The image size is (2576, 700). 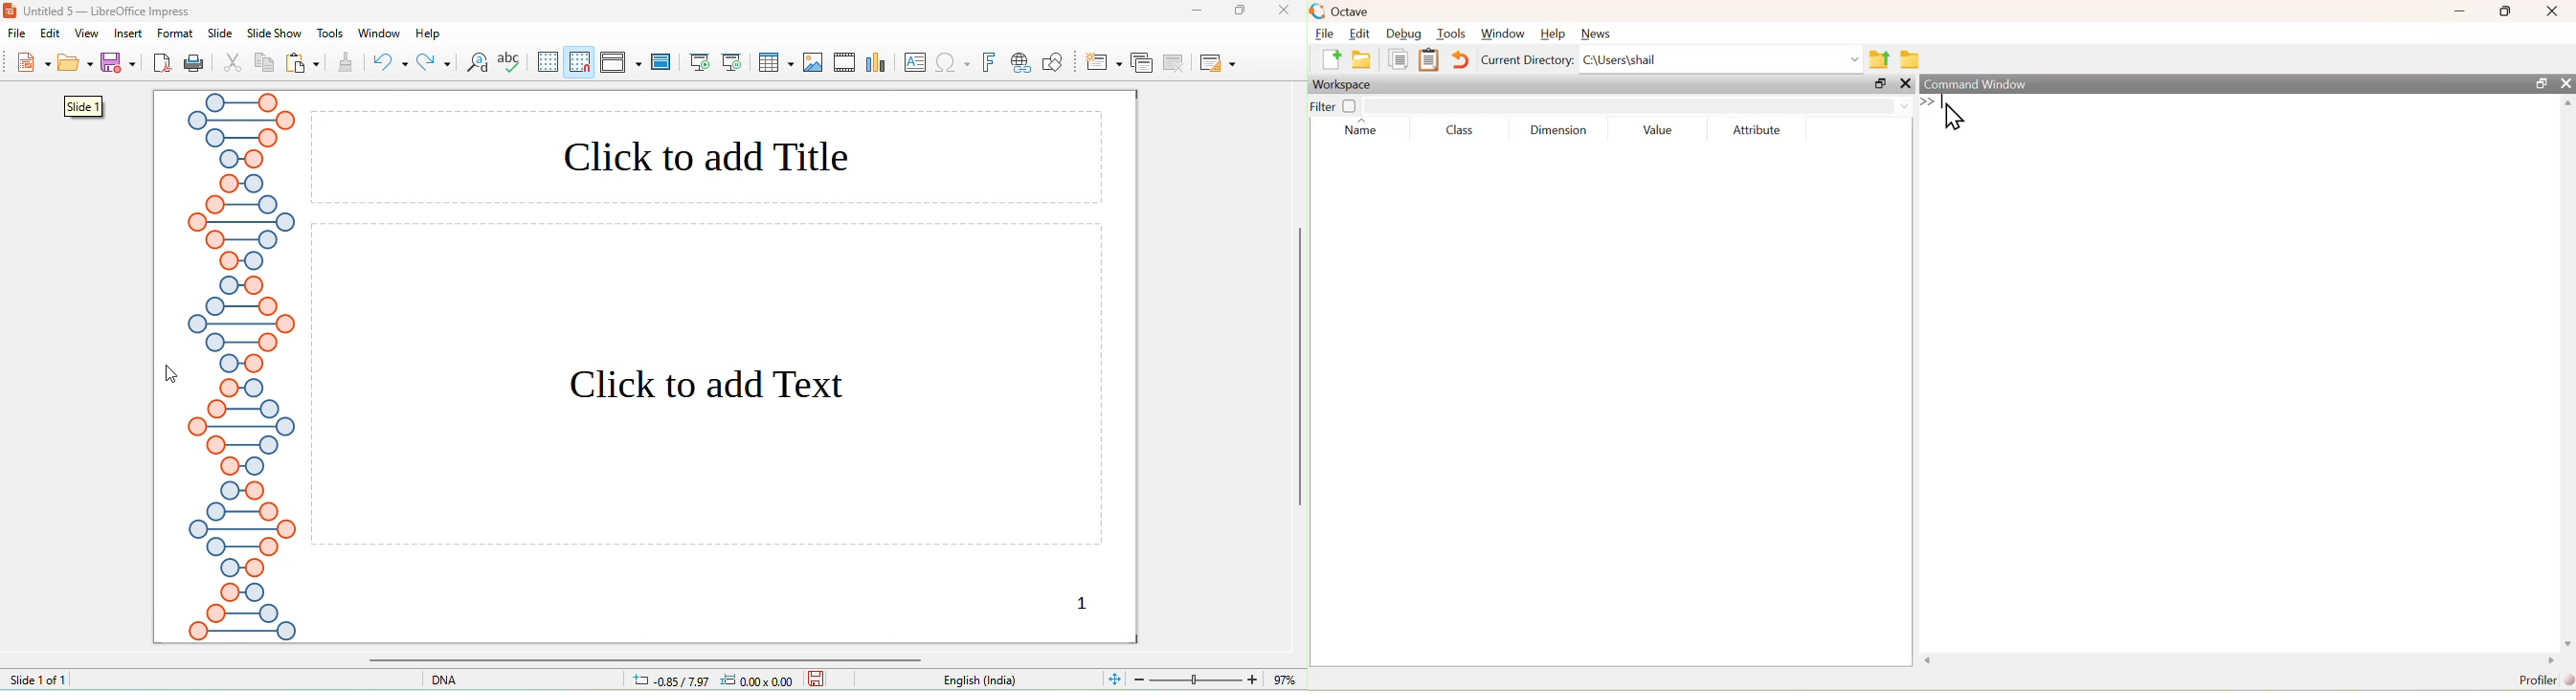 I want to click on window, so click(x=377, y=33).